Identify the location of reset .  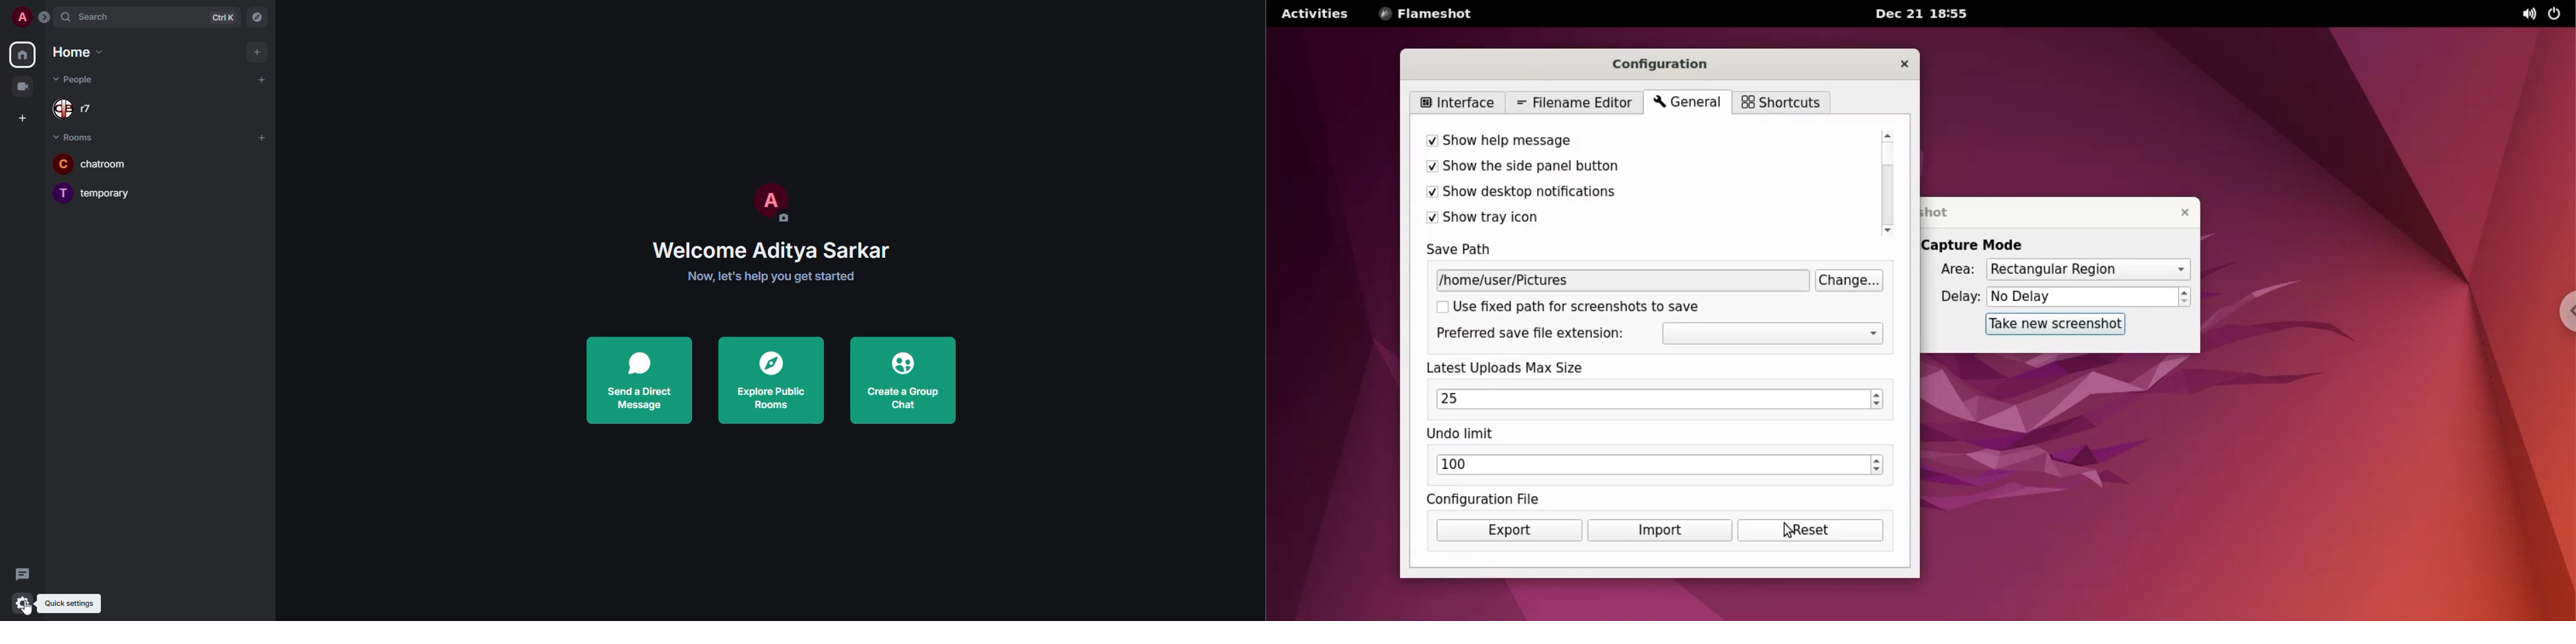
(1812, 531).